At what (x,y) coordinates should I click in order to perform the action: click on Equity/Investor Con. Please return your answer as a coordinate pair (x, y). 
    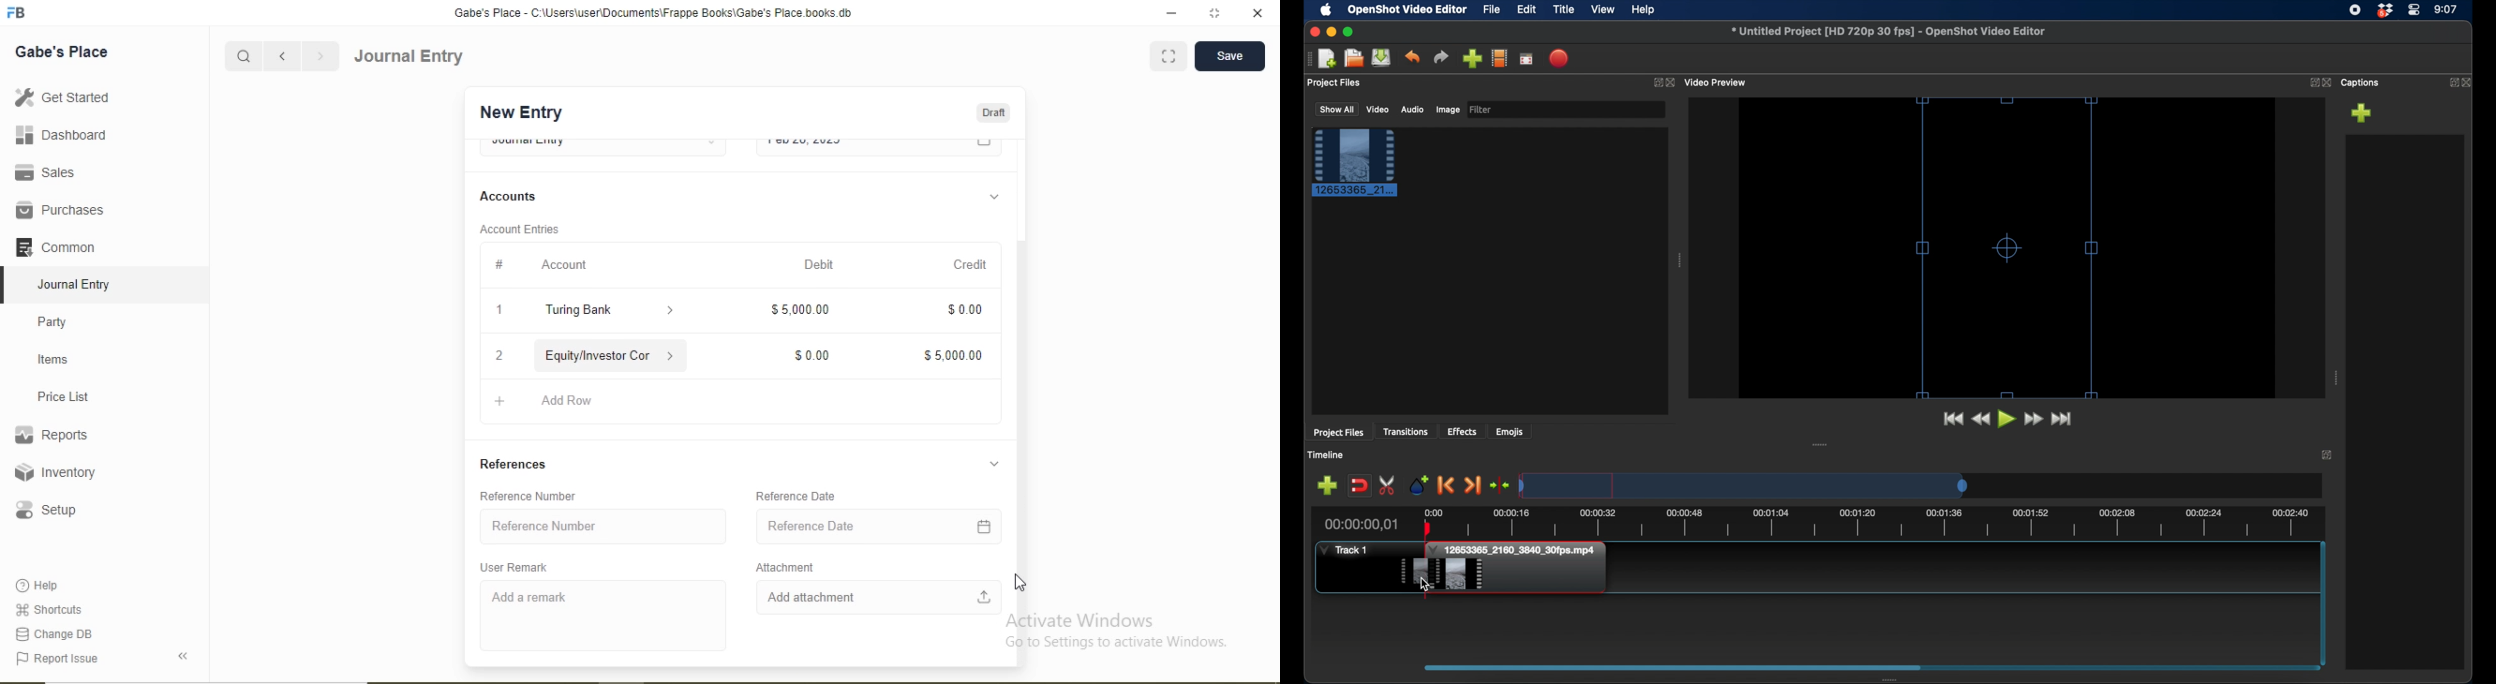
    Looking at the image, I should click on (598, 356).